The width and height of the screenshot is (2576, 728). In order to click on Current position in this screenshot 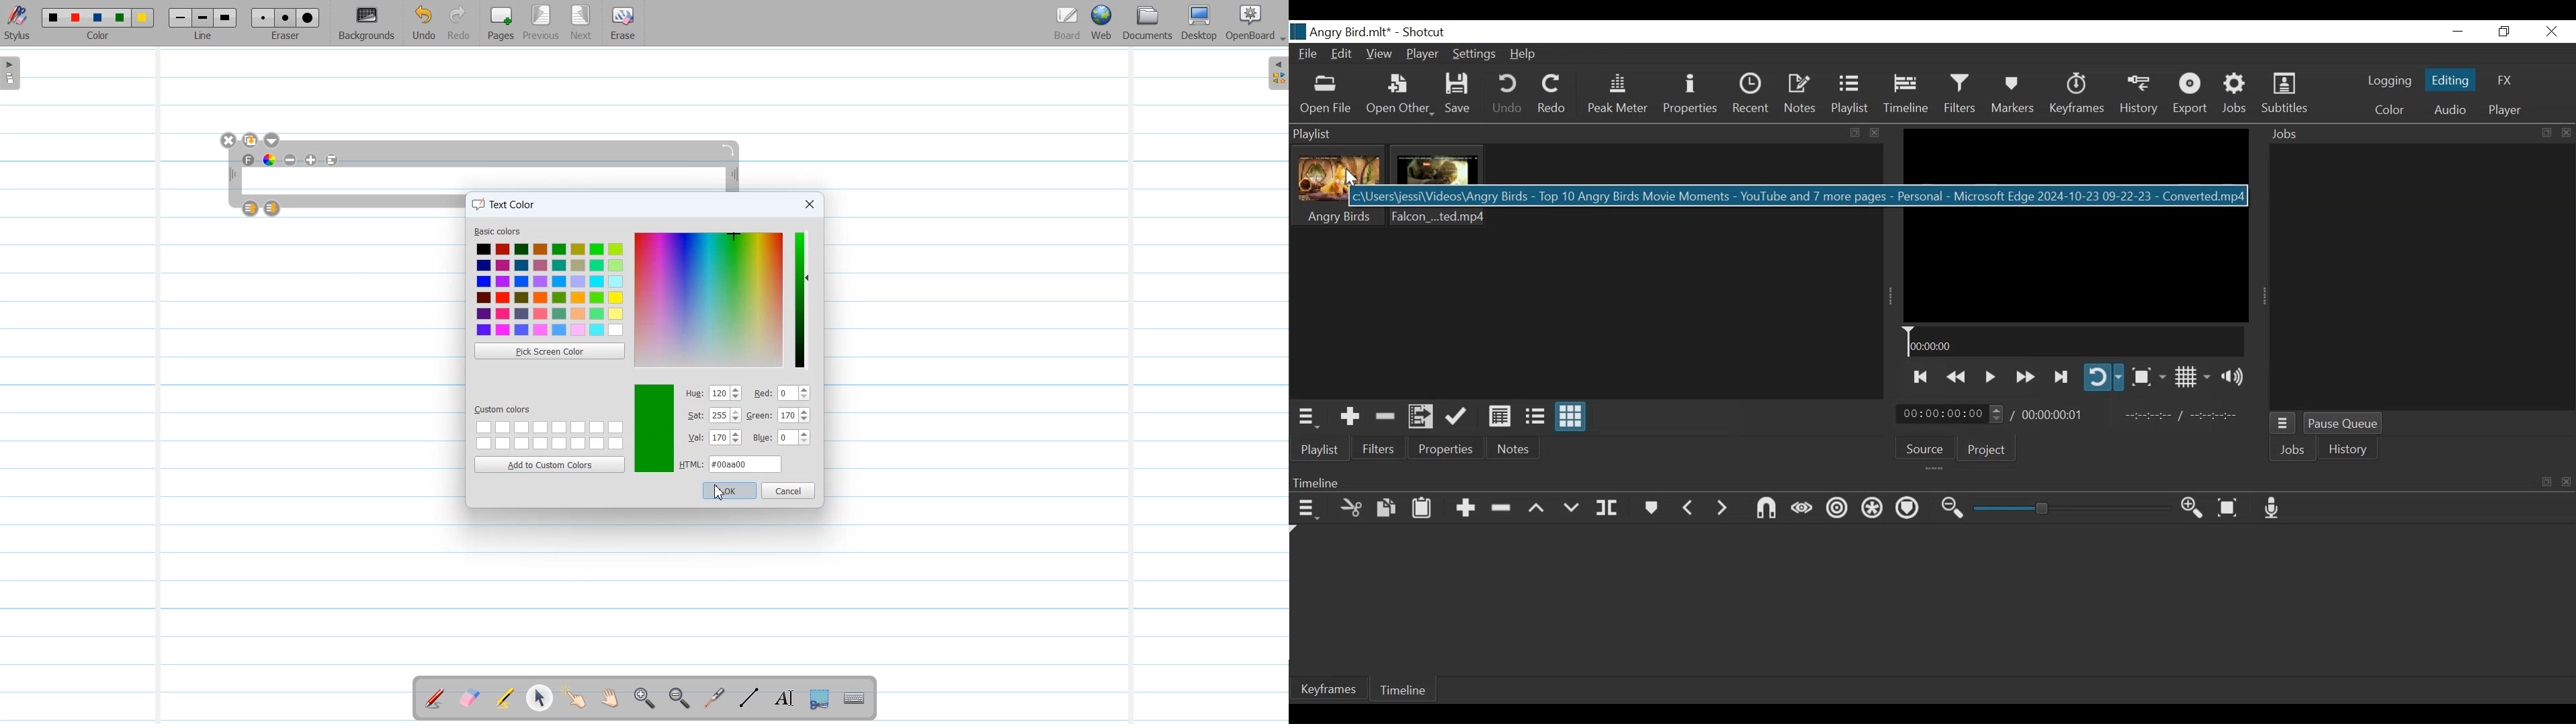, I will do `click(1952, 414)`.